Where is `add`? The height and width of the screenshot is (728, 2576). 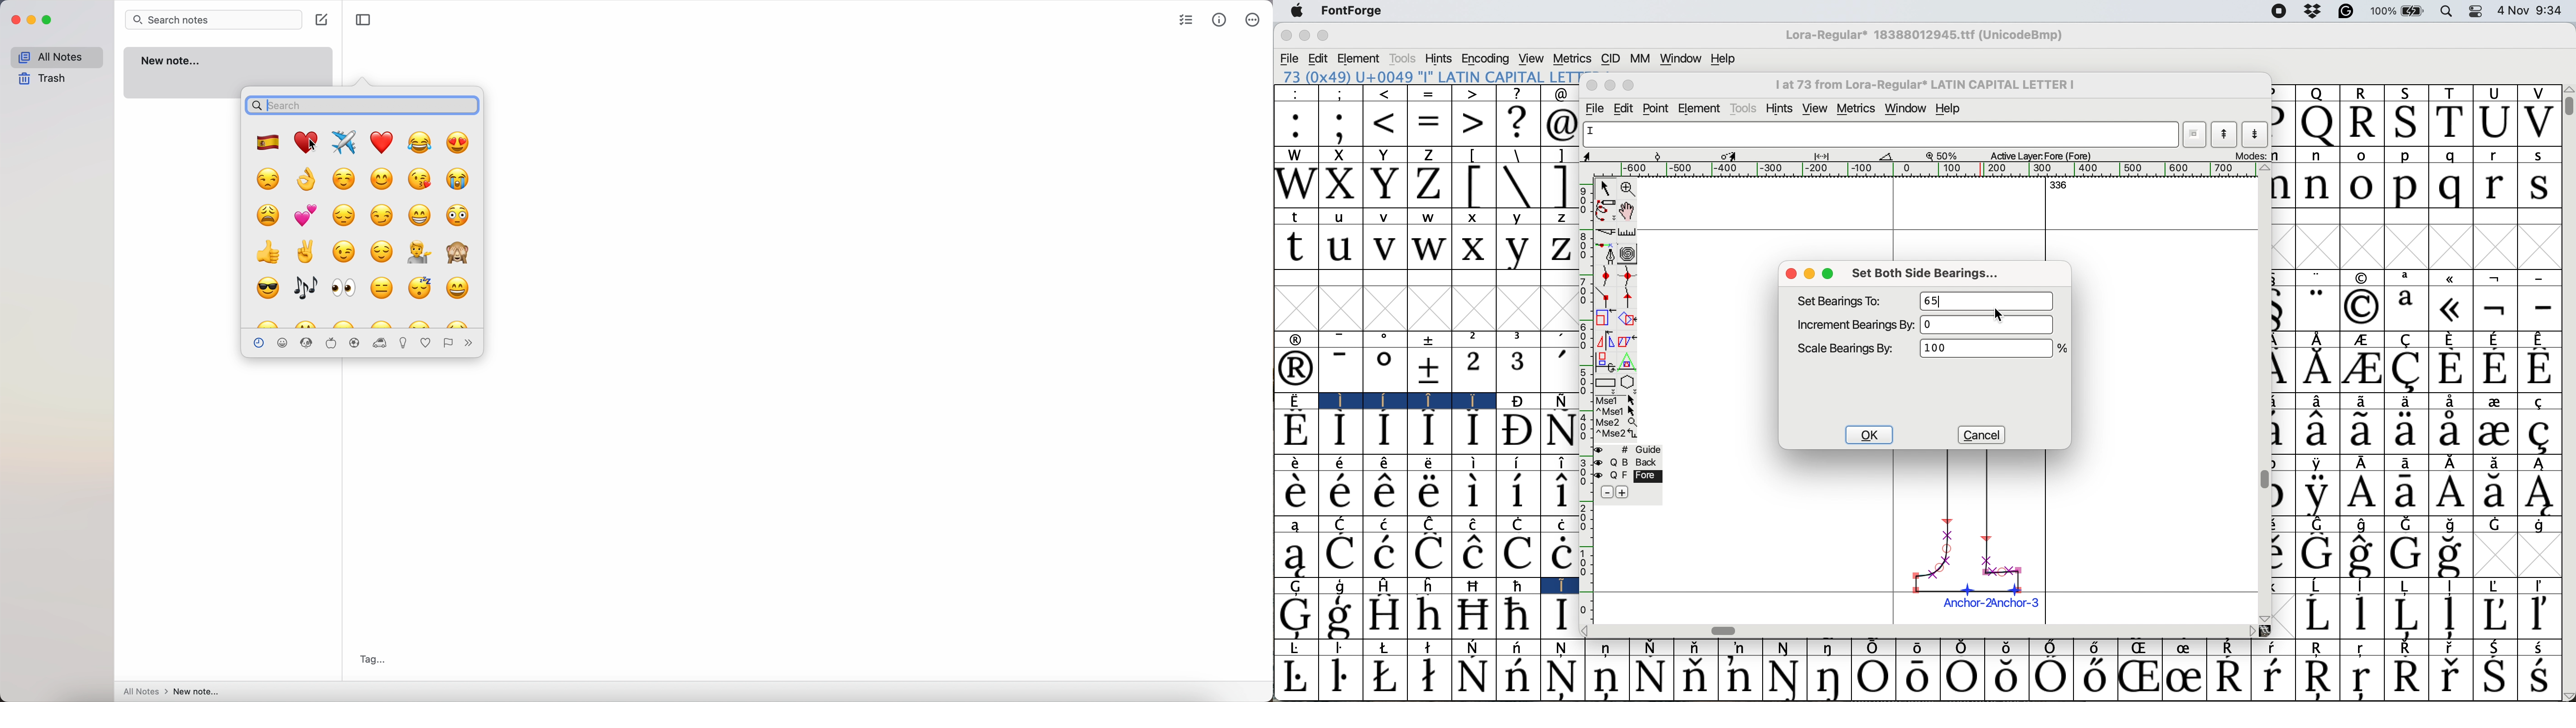
add is located at coordinates (1624, 491).